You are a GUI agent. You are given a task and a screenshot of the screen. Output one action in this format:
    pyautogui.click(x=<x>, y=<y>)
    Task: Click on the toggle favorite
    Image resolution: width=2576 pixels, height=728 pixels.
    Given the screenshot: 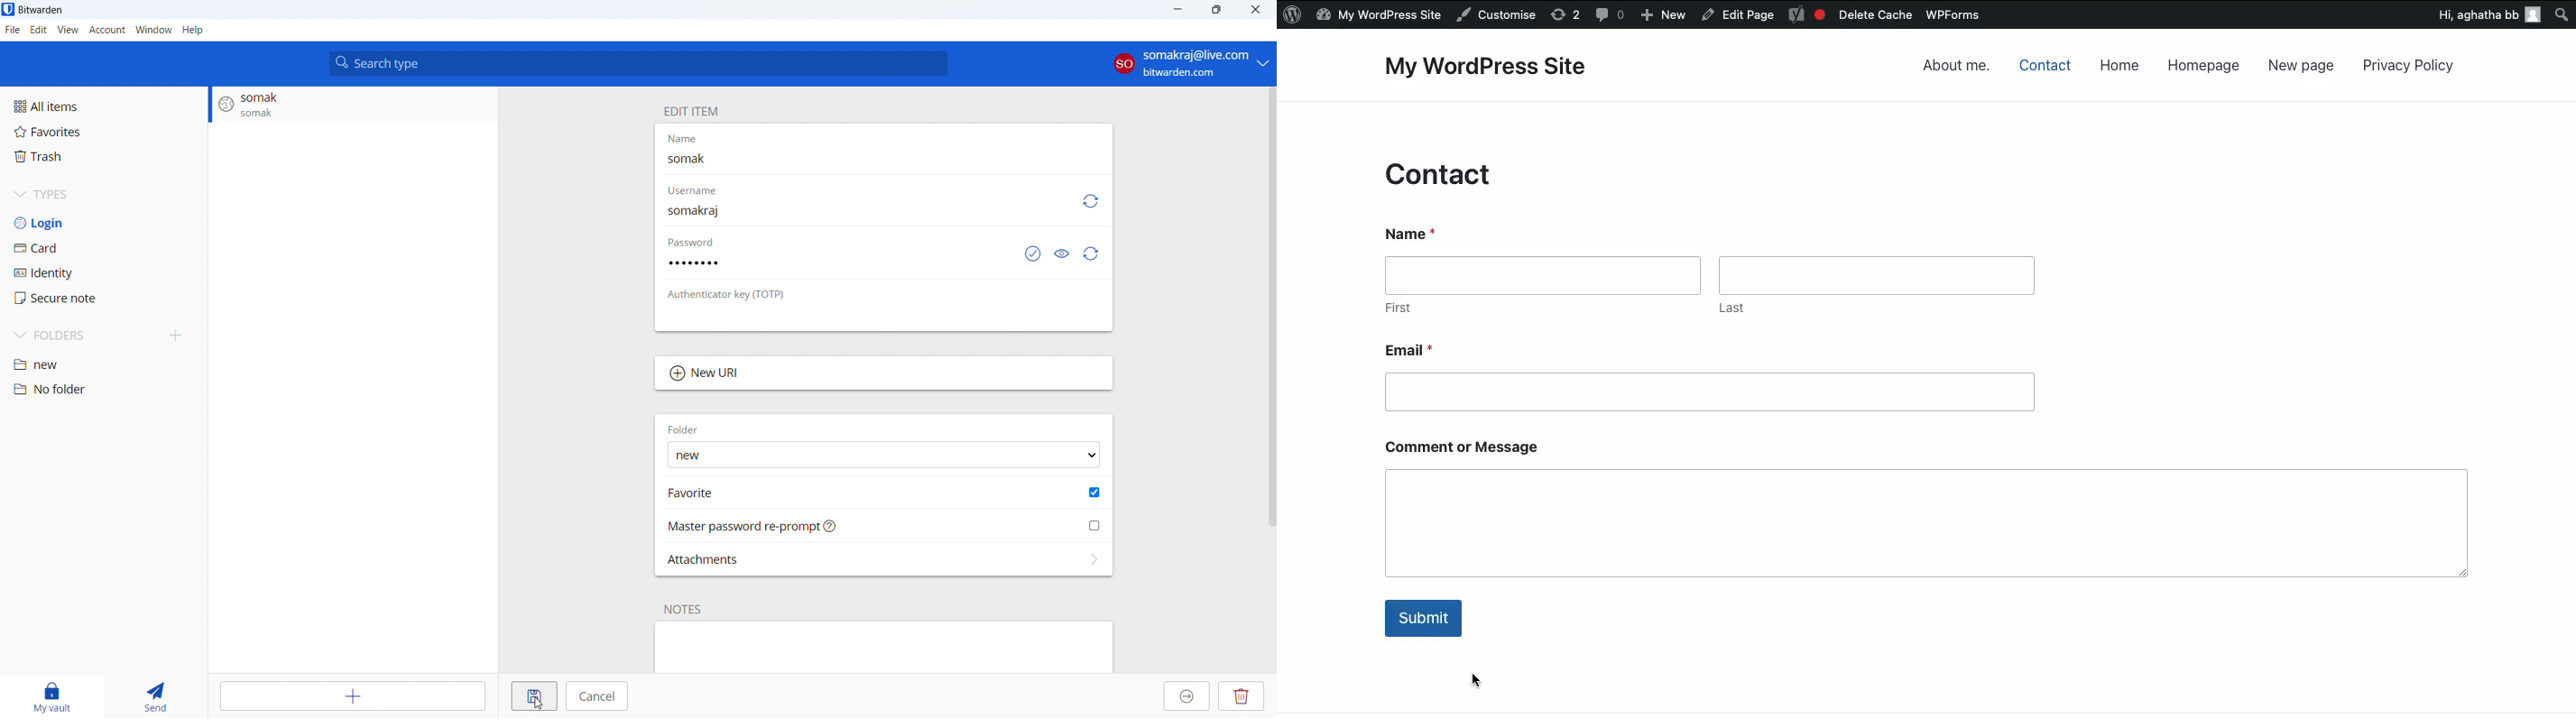 What is the action you would take?
    pyautogui.click(x=1095, y=492)
    